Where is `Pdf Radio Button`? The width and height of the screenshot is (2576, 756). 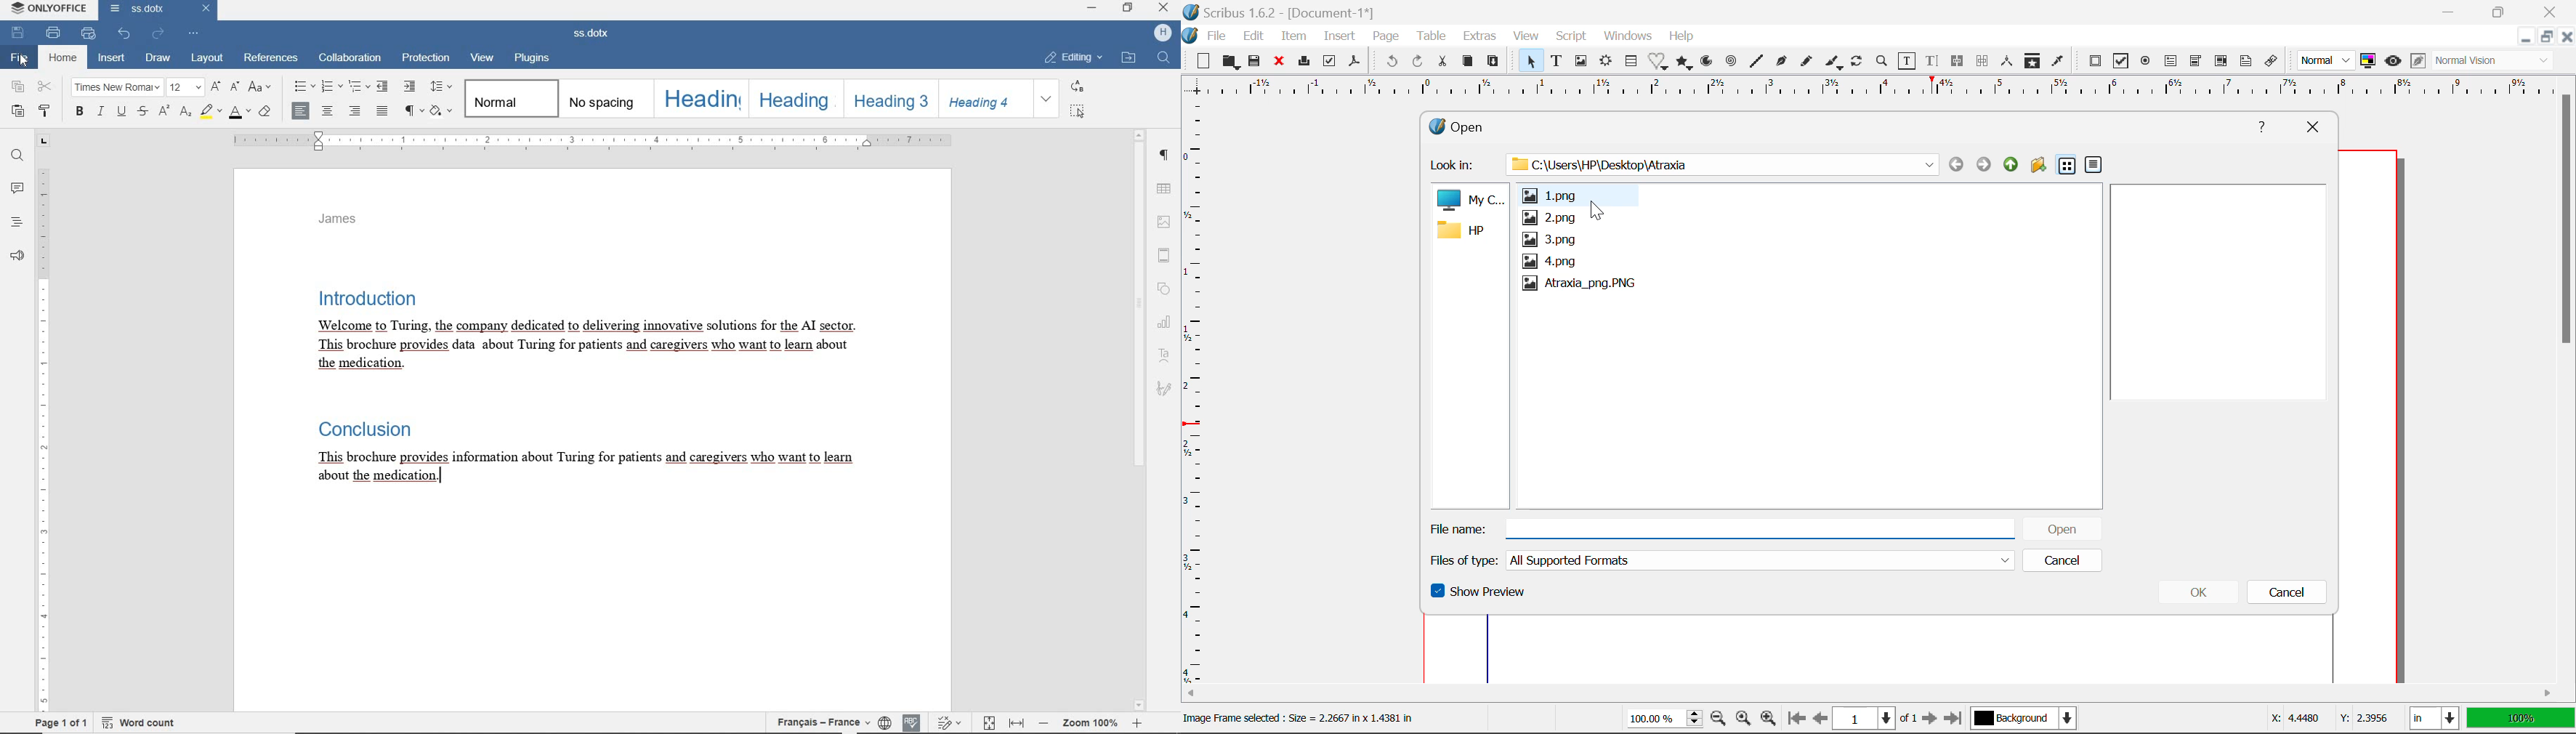 Pdf Radio Button is located at coordinates (2147, 63).